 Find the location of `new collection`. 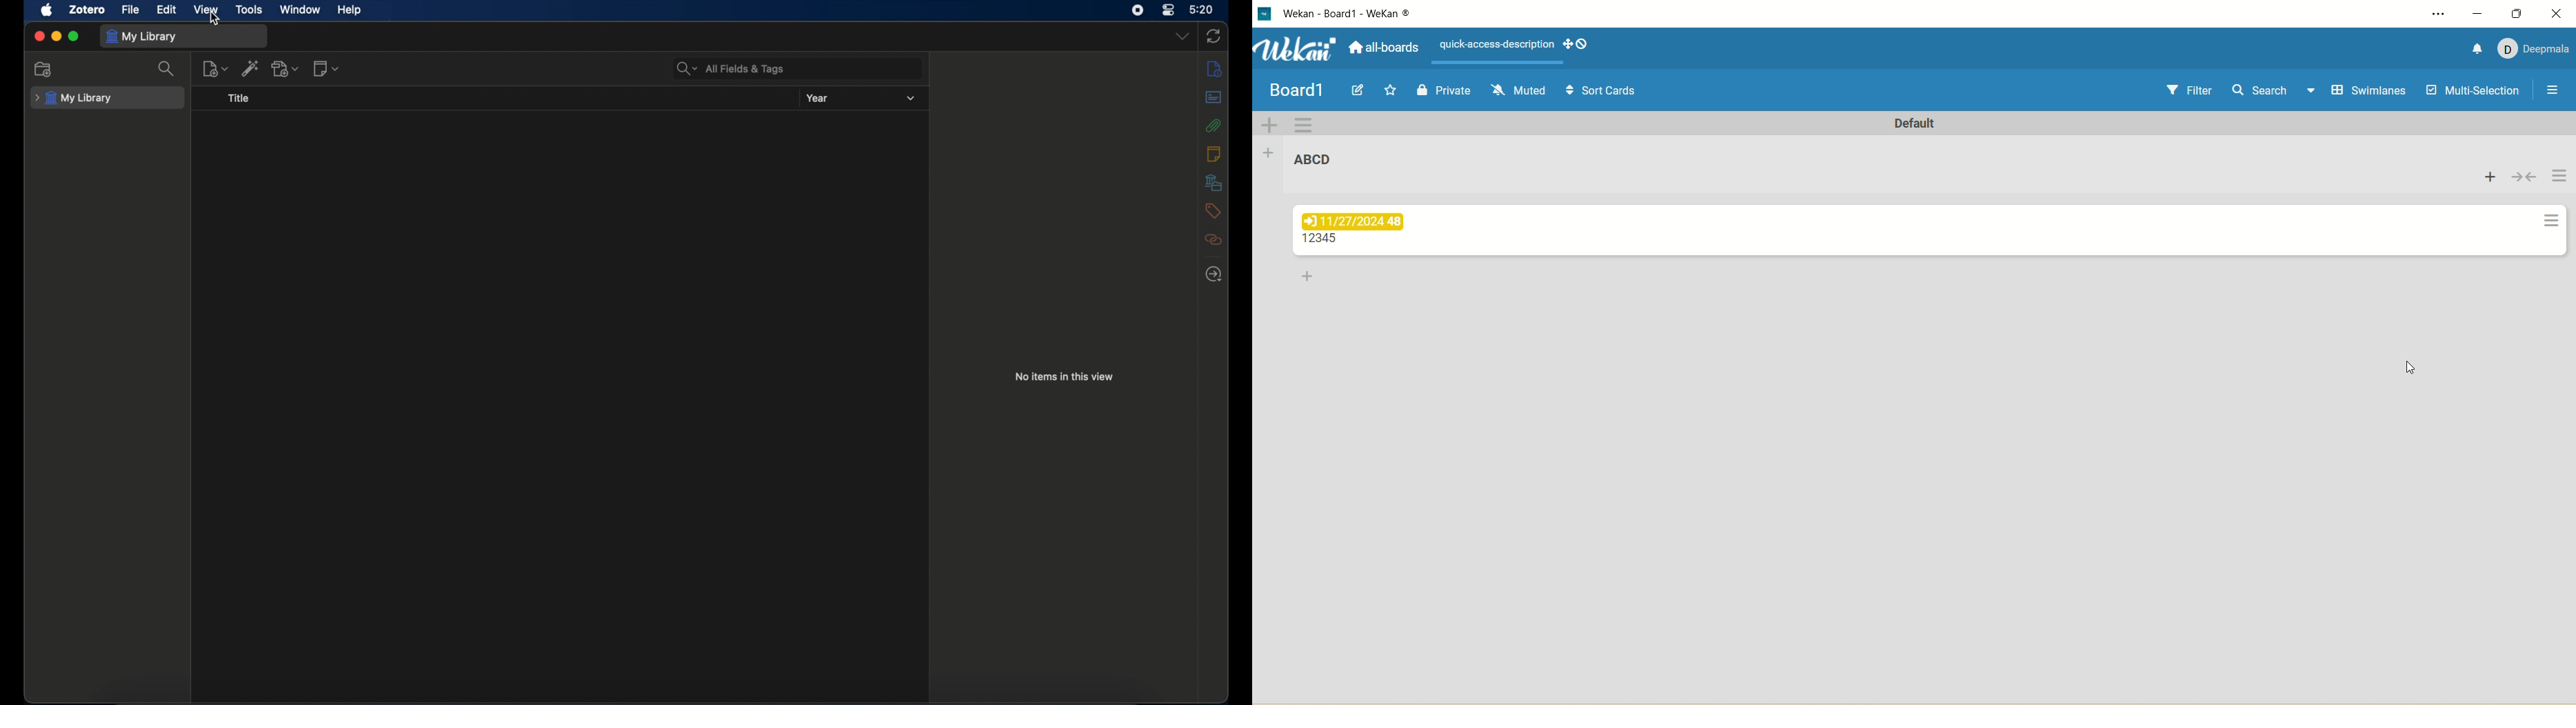

new collection is located at coordinates (44, 69).